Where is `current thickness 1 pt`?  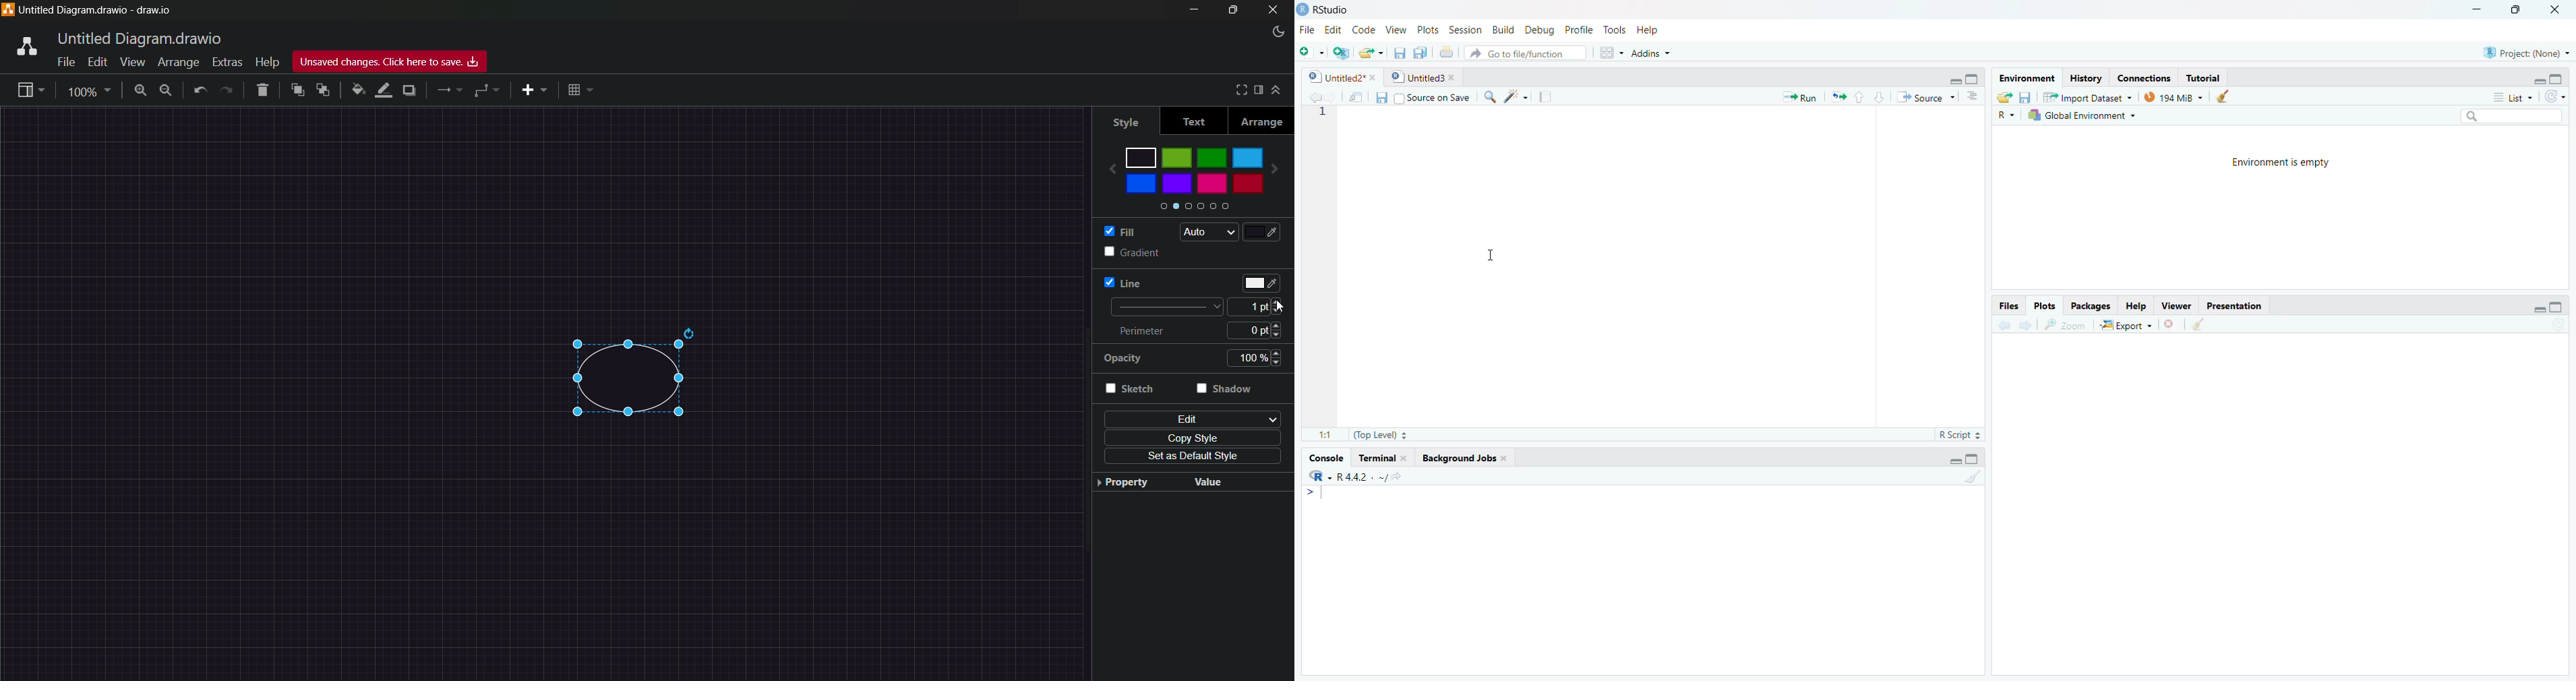
current thickness 1 pt is located at coordinates (1251, 307).